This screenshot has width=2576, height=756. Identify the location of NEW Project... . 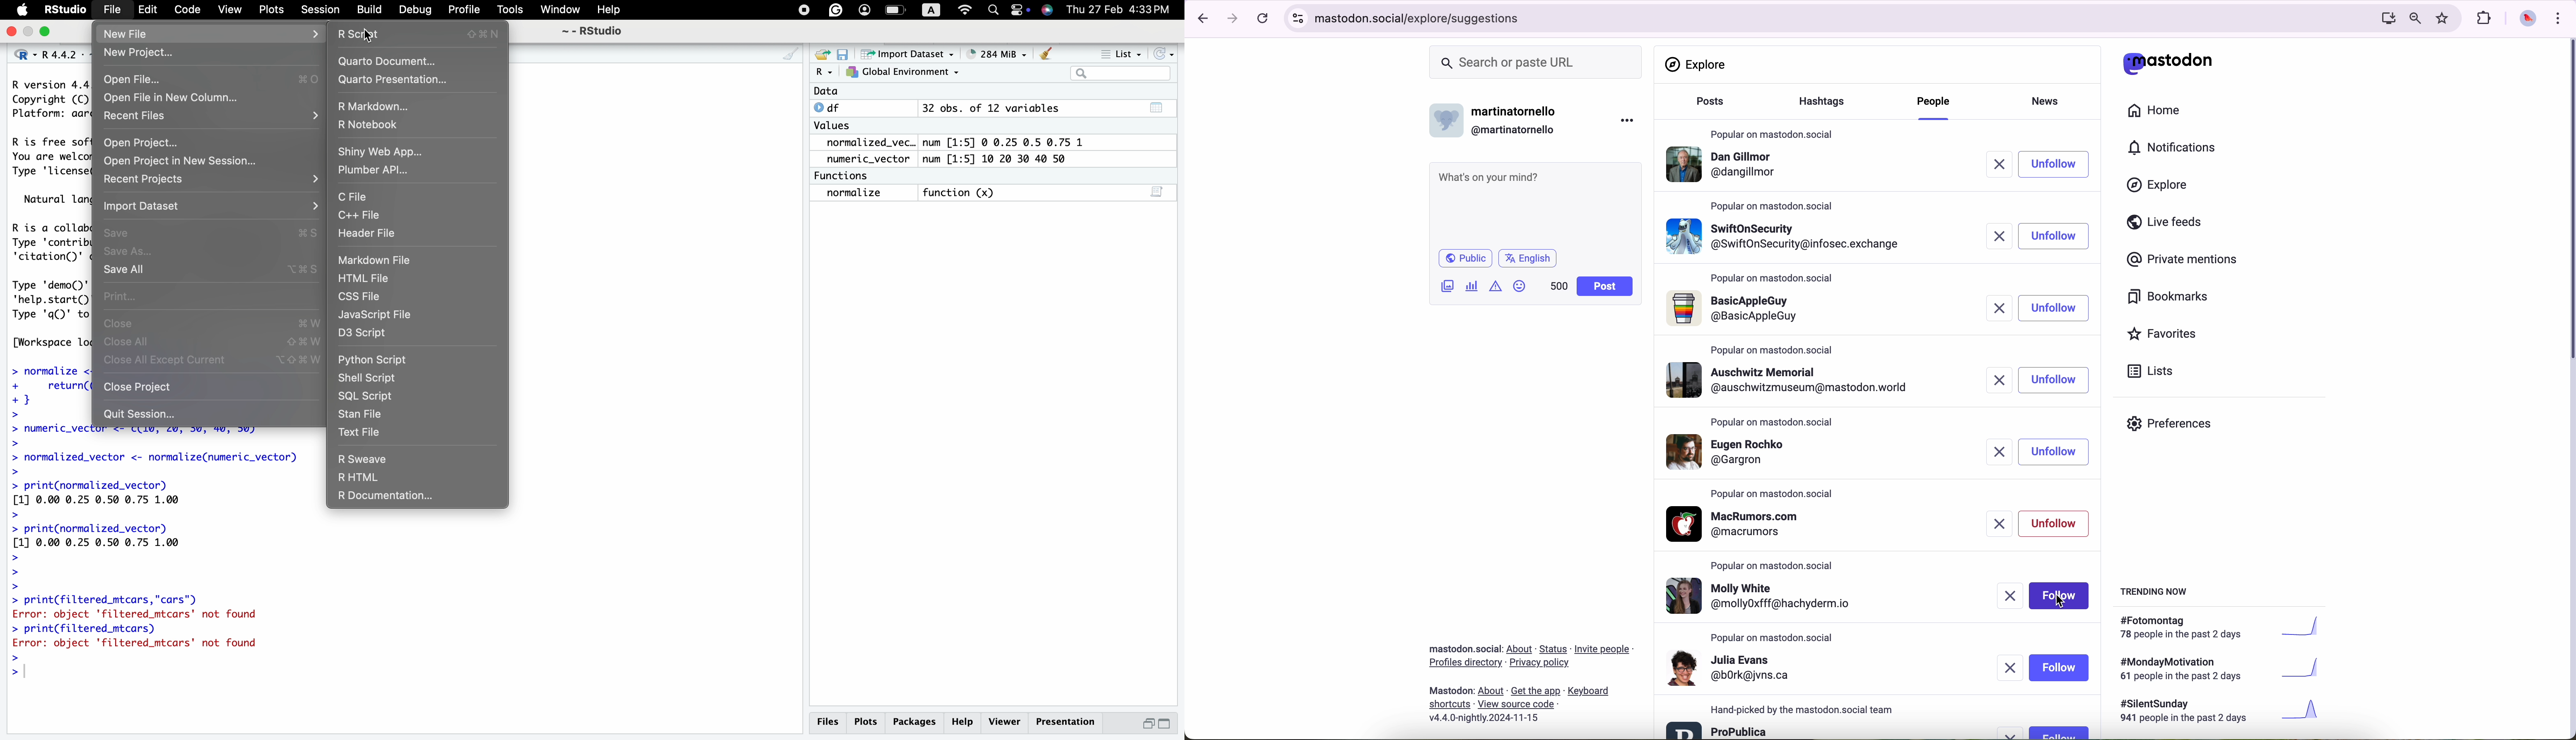
(140, 53).